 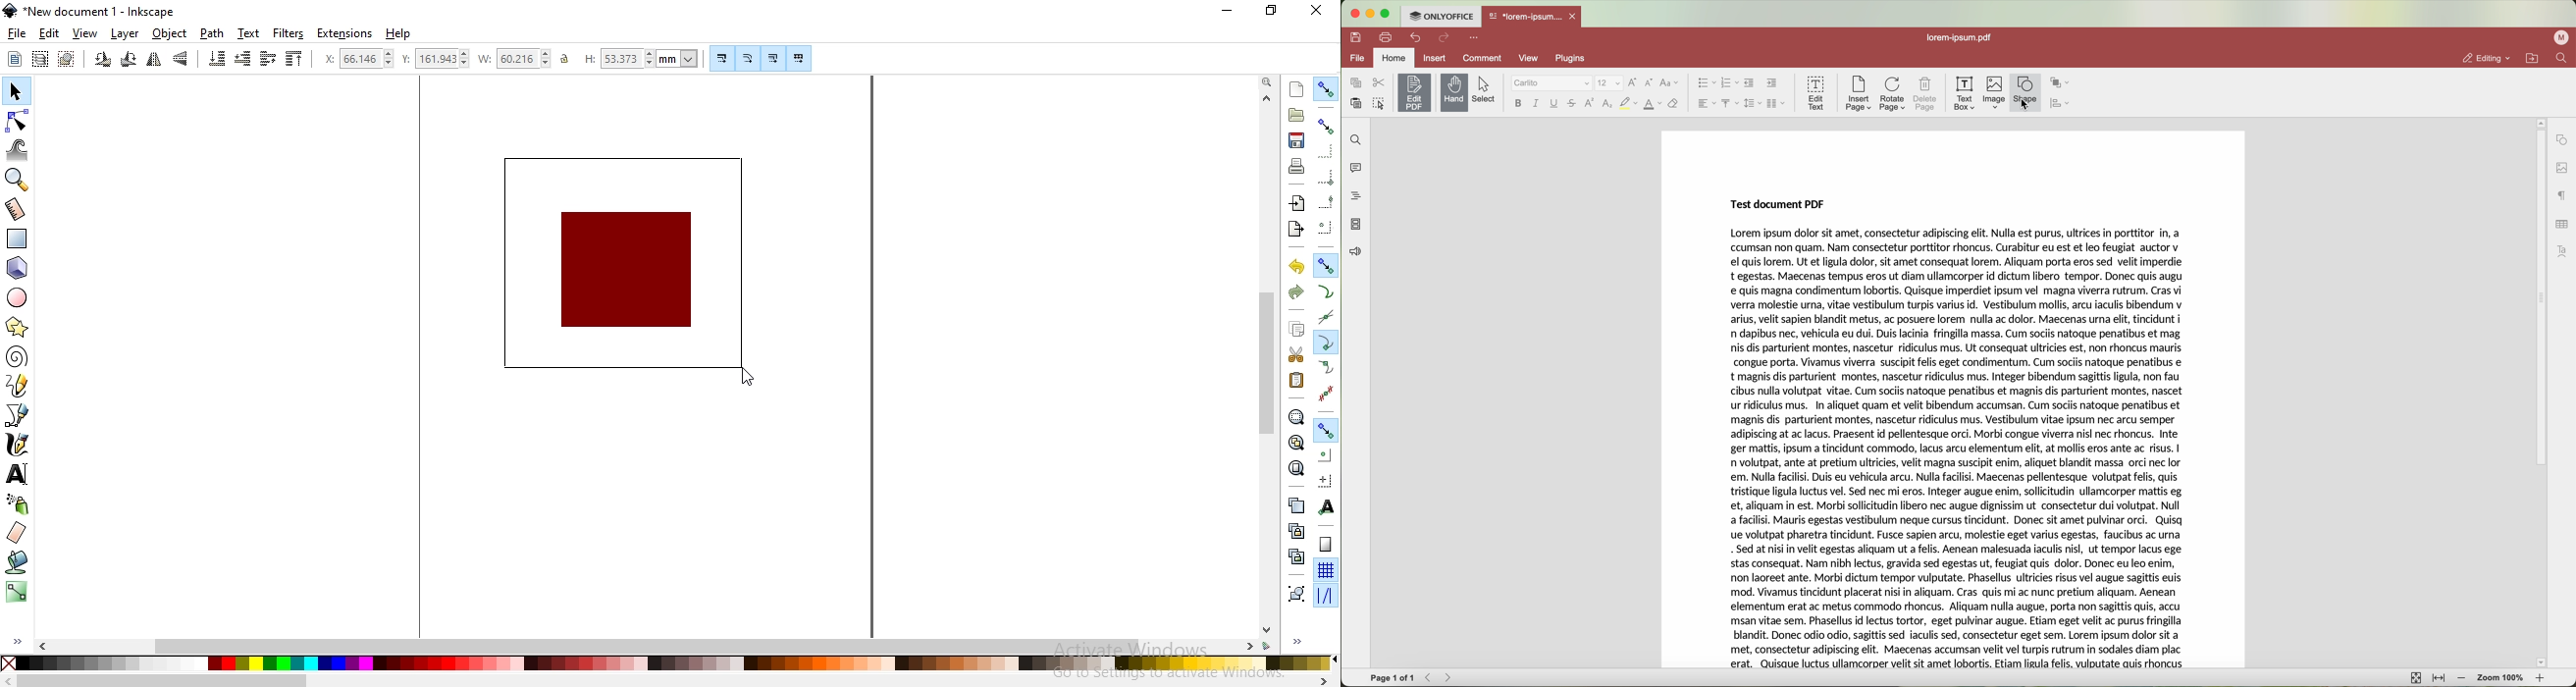 I want to click on snap centers of bounding boxes, so click(x=1327, y=227).